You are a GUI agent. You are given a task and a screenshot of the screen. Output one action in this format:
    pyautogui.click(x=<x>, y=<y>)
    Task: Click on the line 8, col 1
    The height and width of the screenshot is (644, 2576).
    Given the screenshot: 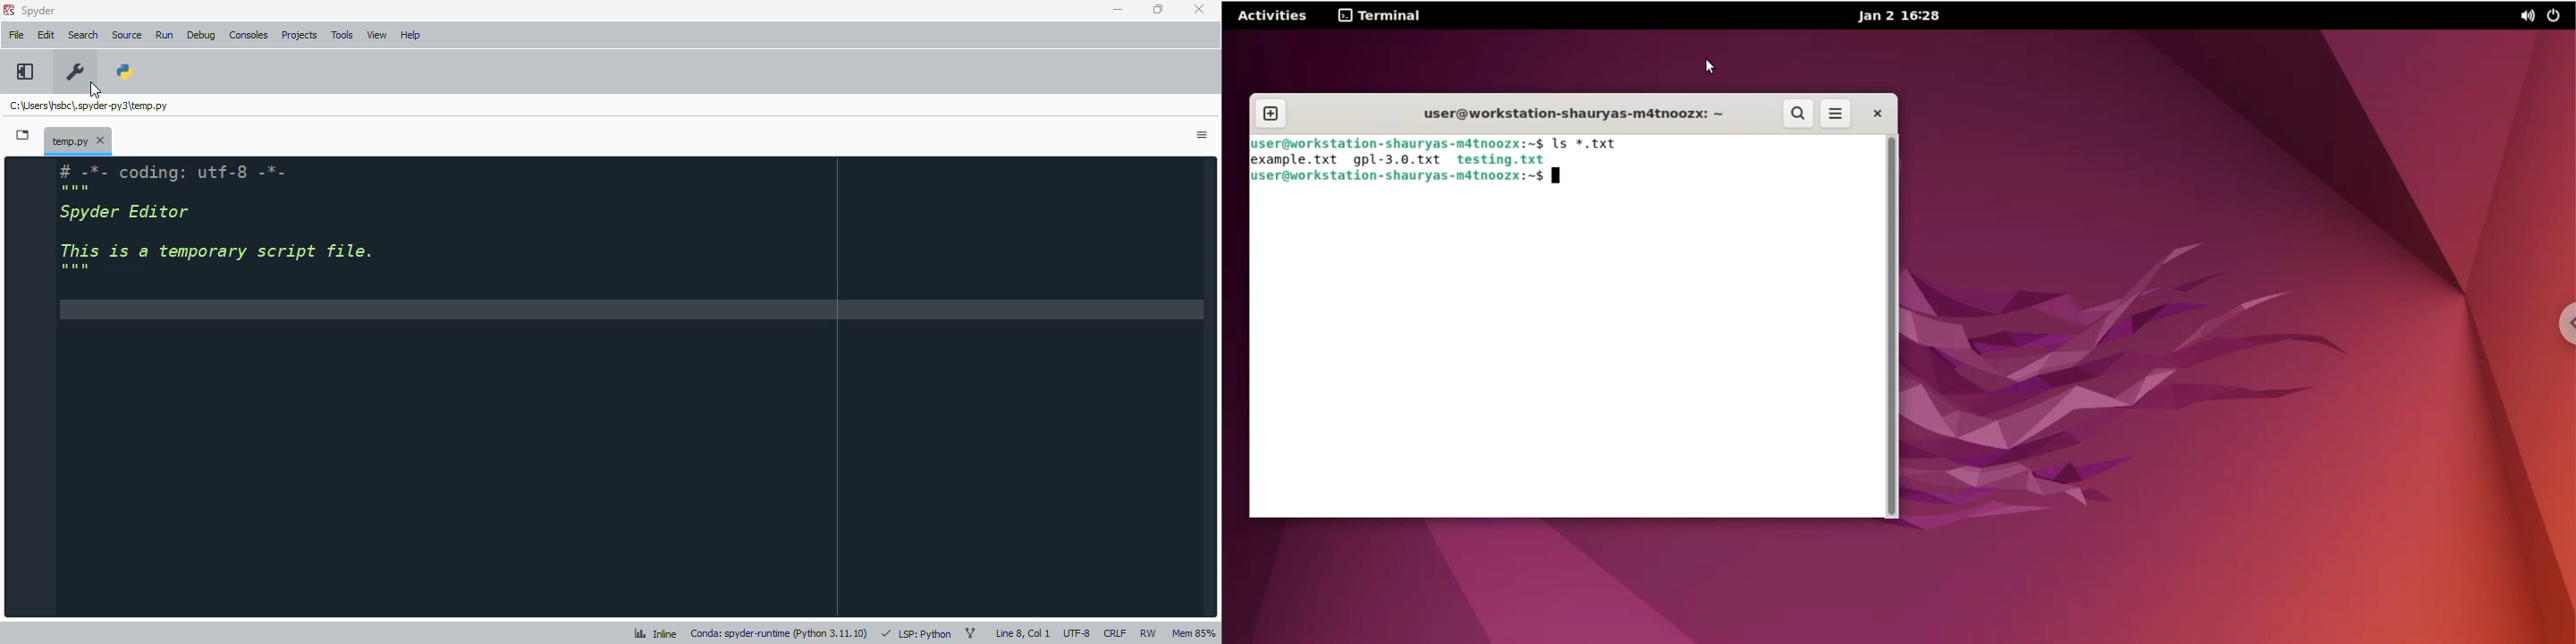 What is the action you would take?
    pyautogui.click(x=1025, y=634)
    